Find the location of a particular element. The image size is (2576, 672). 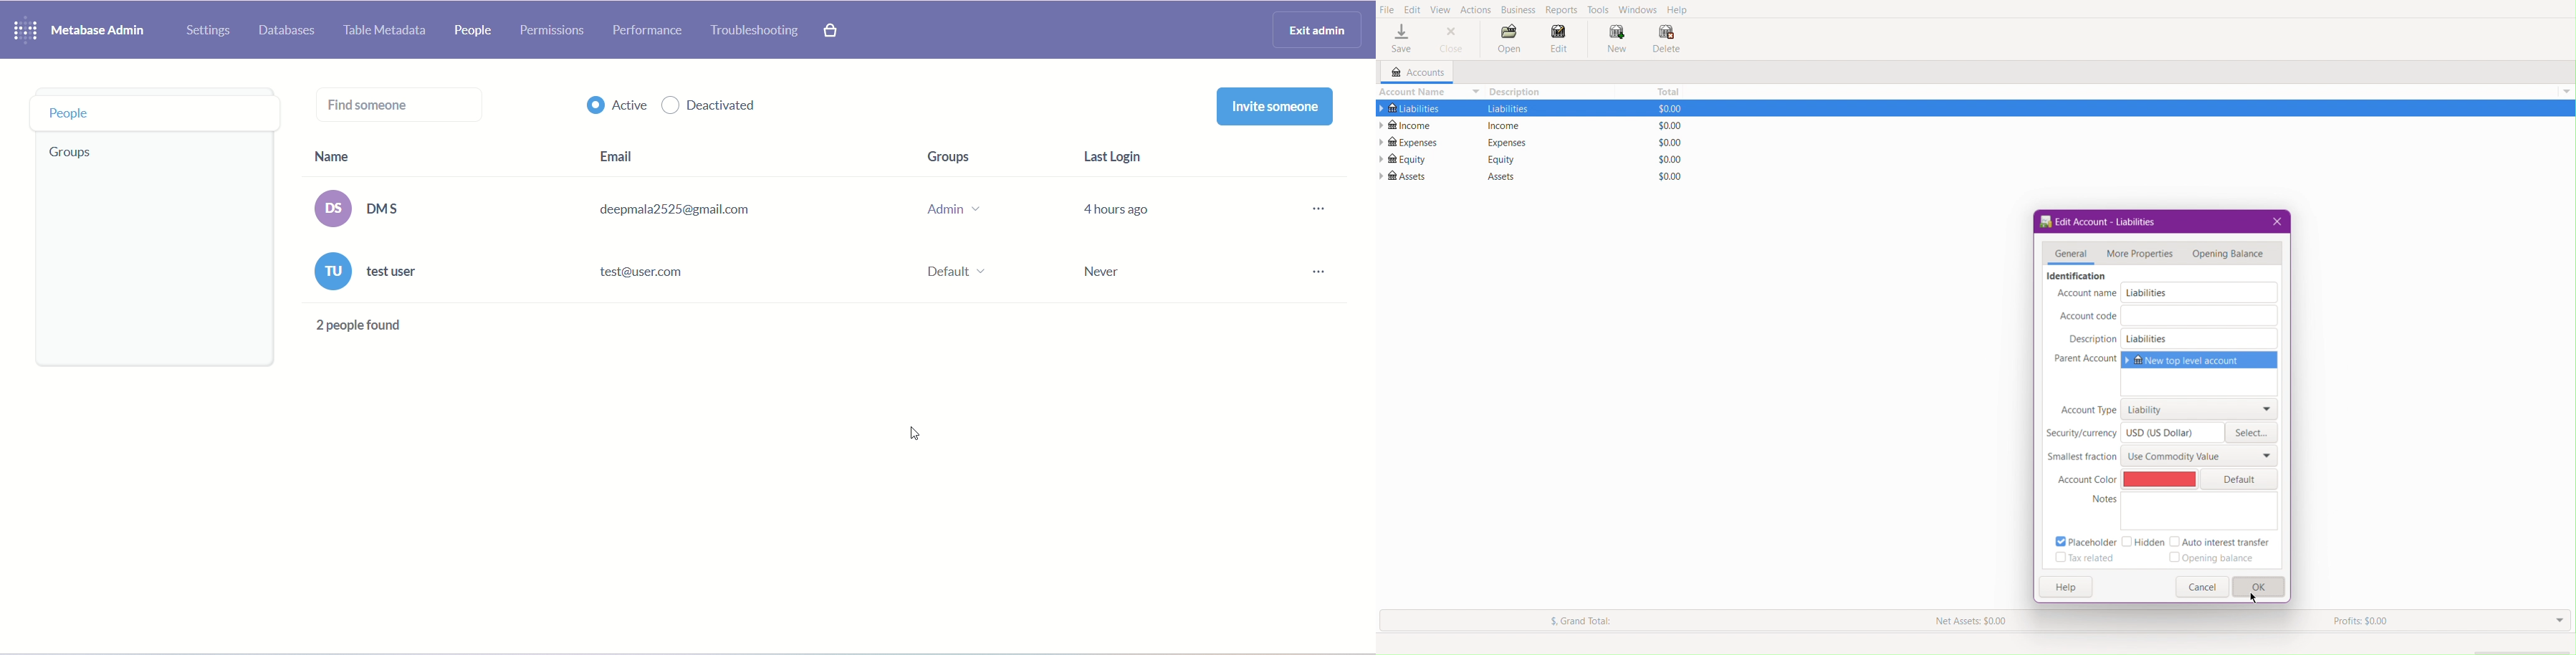

Close is located at coordinates (2276, 222).